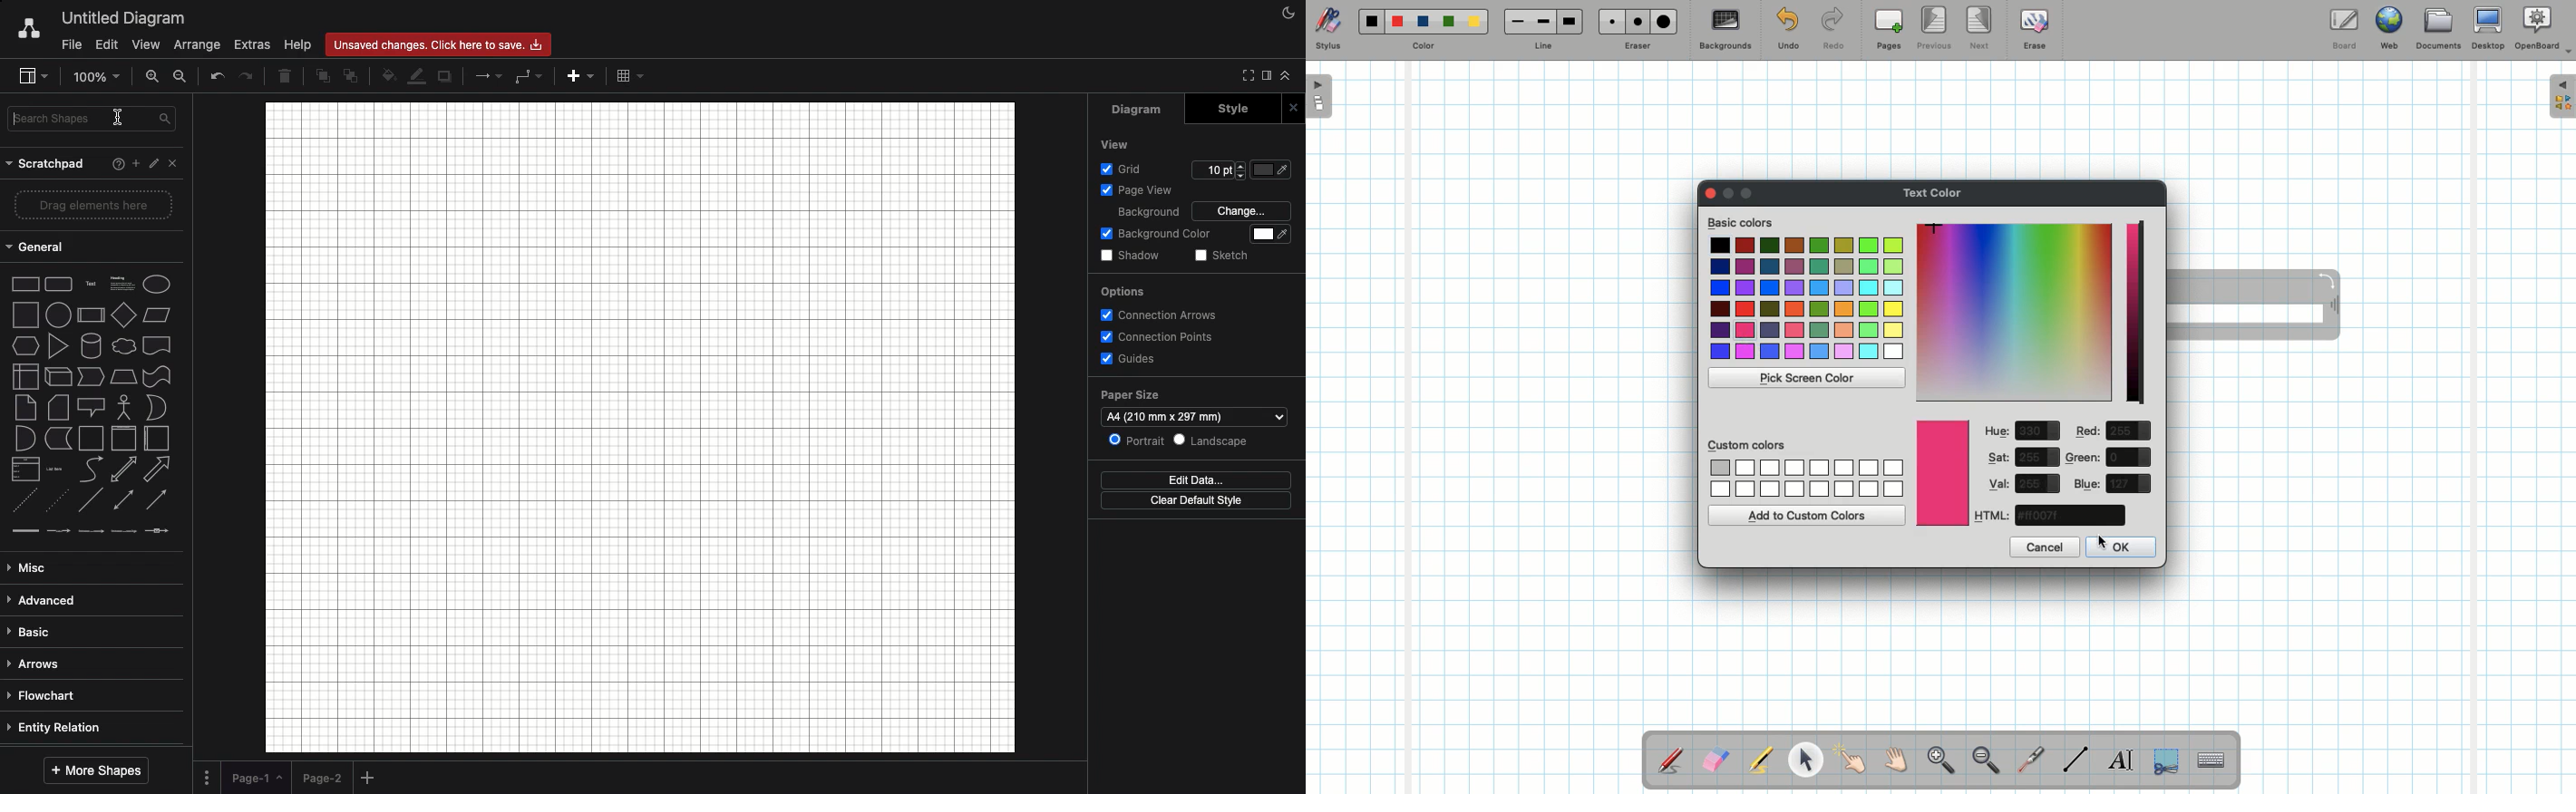 Image resolution: width=2576 pixels, height=812 pixels. Describe the element at coordinates (446, 77) in the screenshot. I see `Duplicate` at that location.